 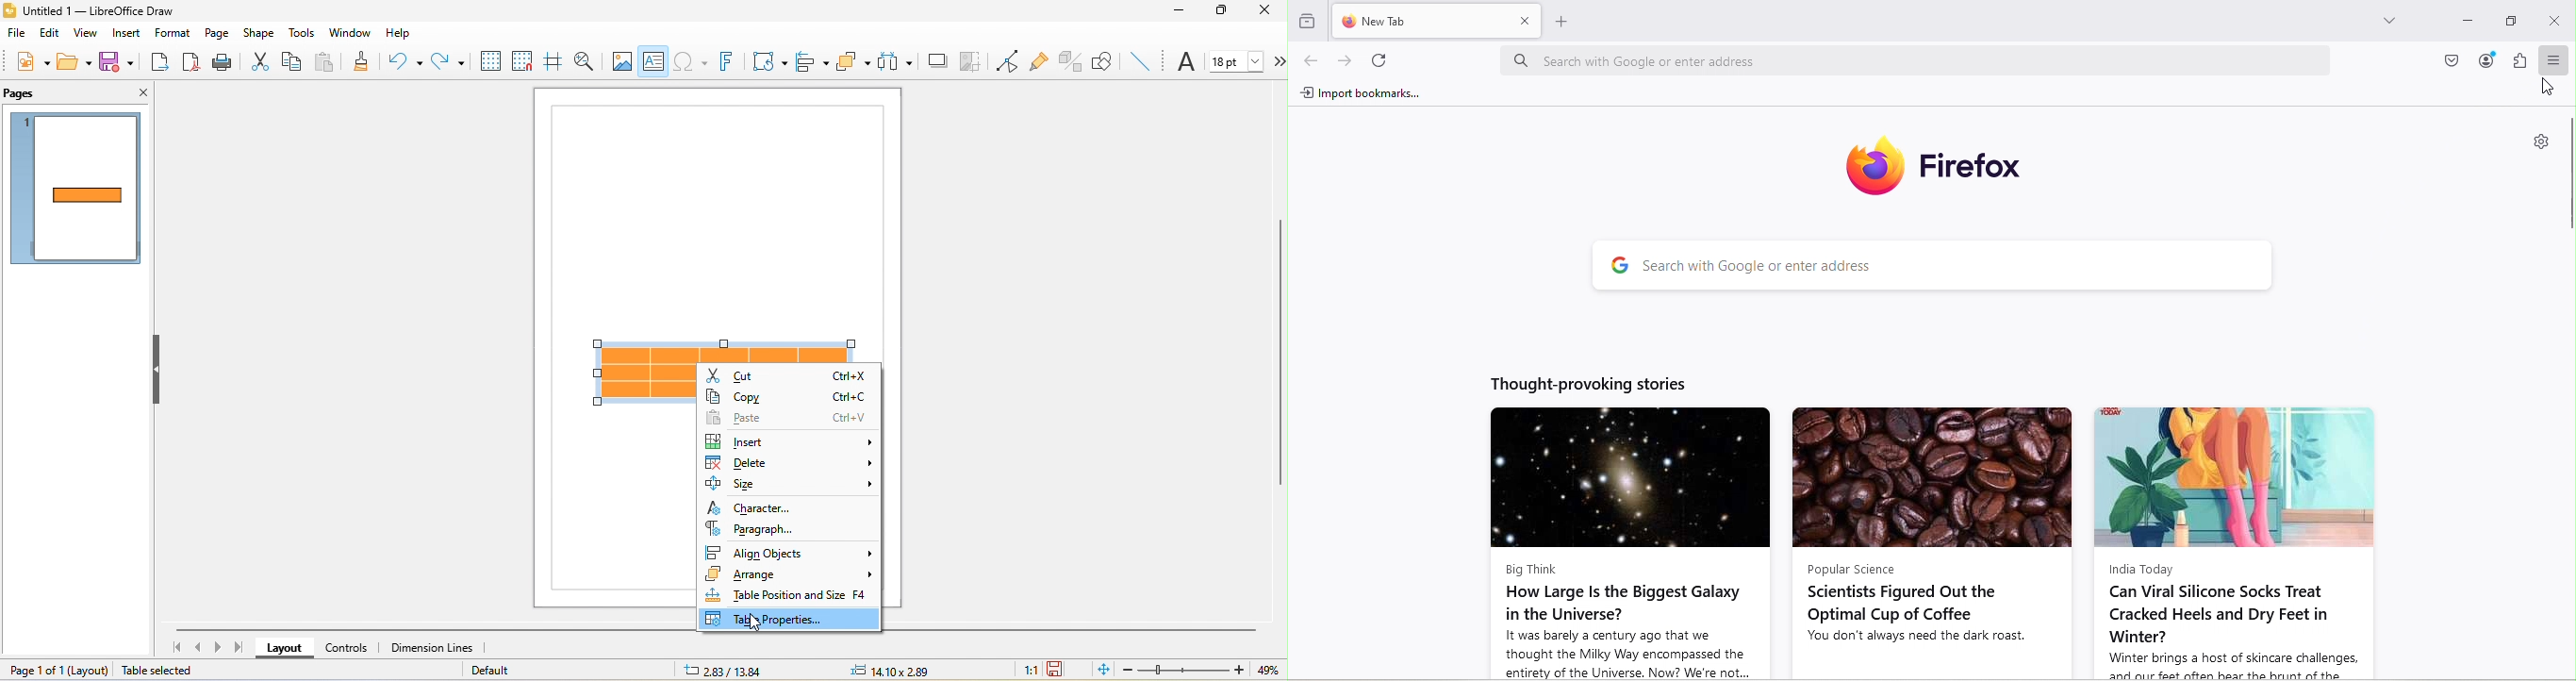 I want to click on page1, so click(x=77, y=191).